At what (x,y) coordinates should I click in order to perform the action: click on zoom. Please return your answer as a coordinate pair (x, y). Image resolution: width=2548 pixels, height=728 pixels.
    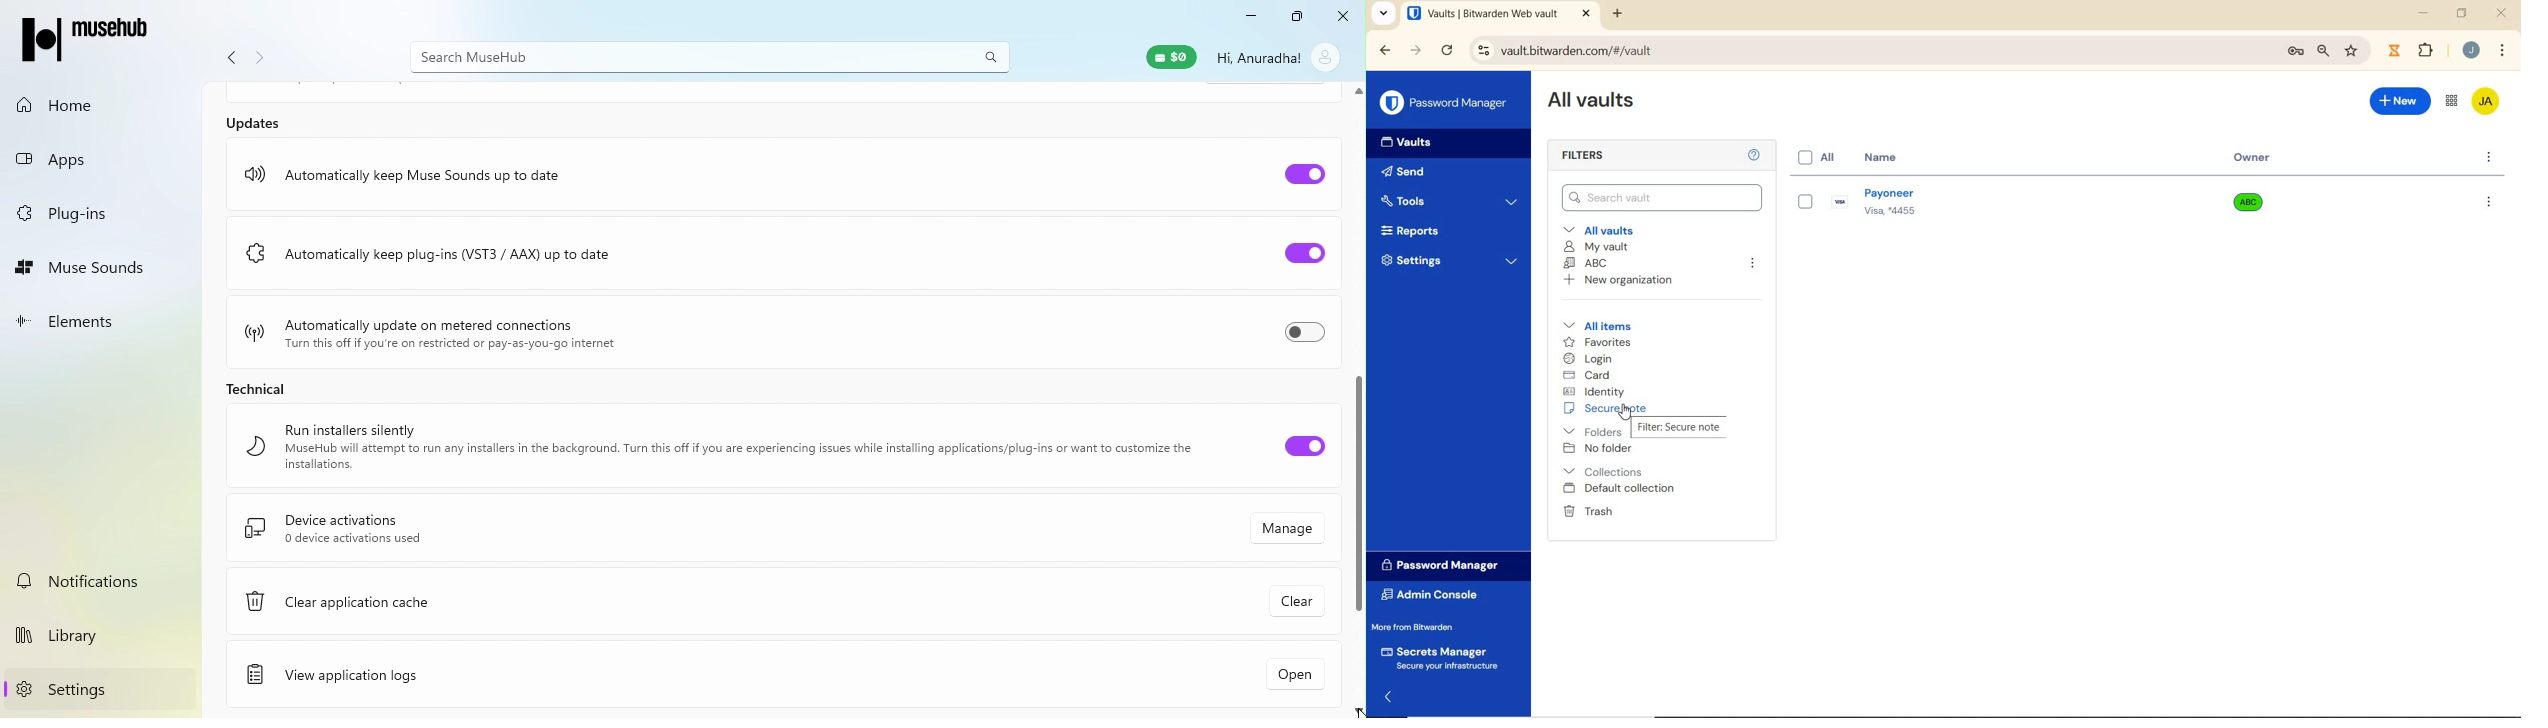
    Looking at the image, I should click on (2324, 52).